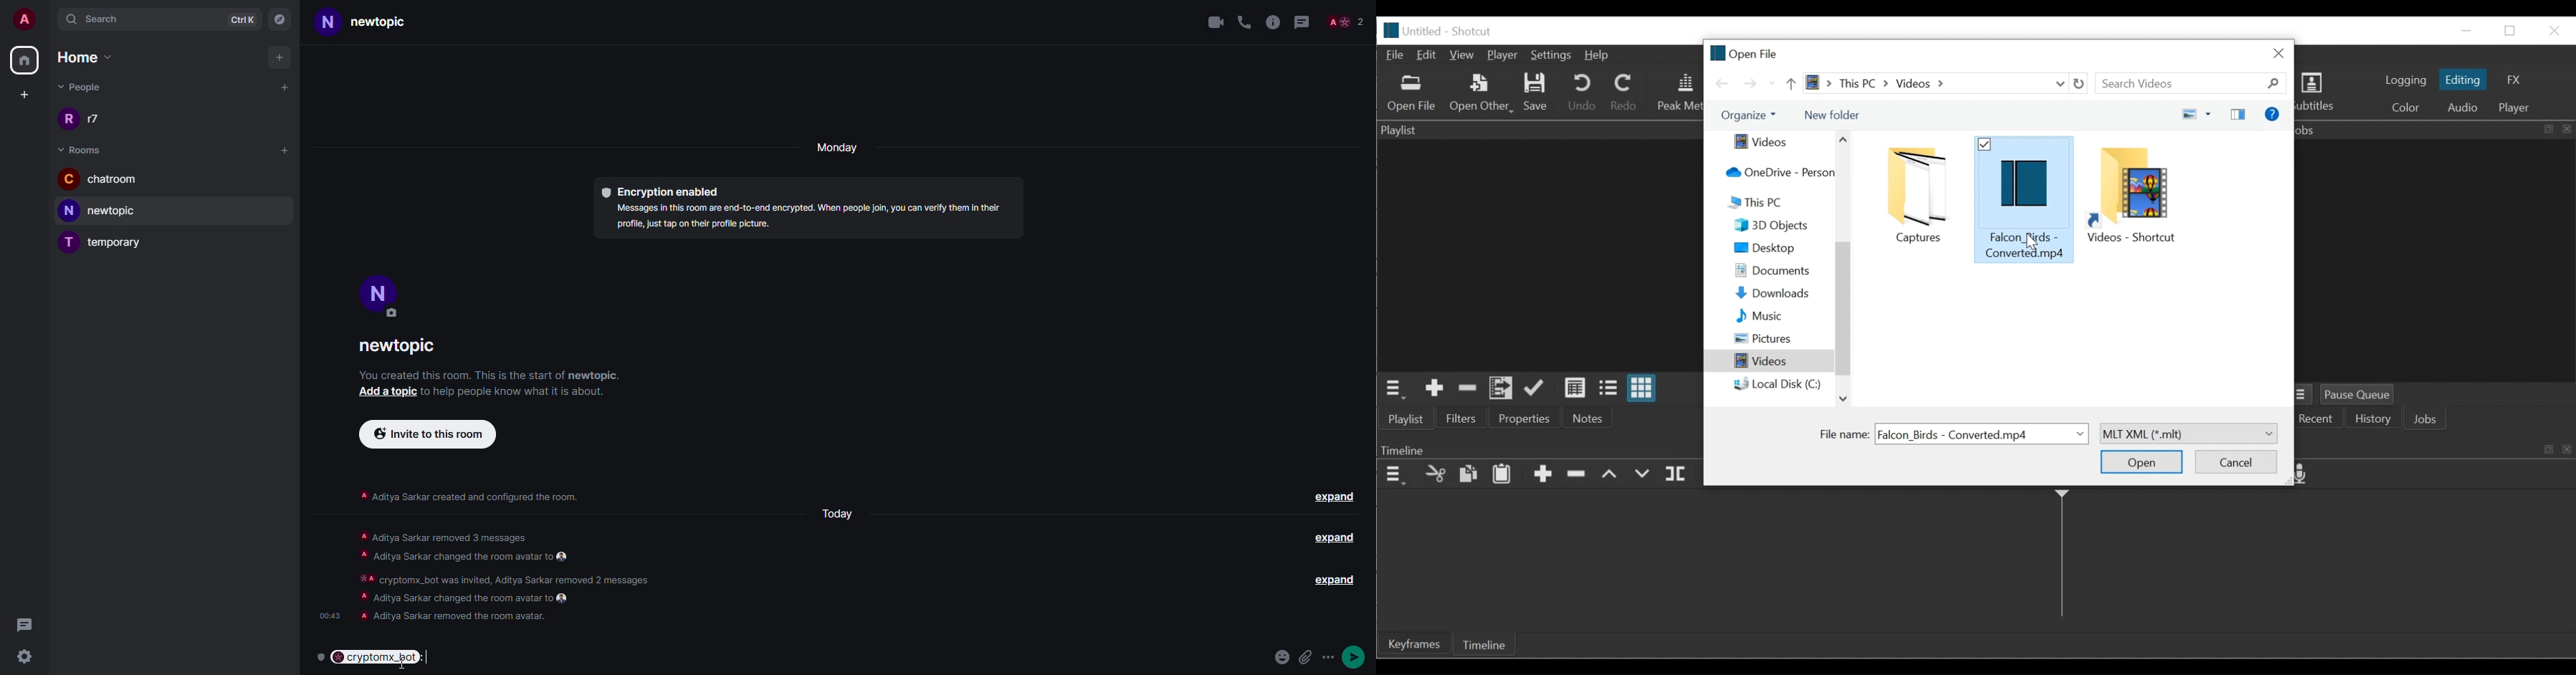 This screenshot has width=2576, height=700. Describe the element at coordinates (2405, 81) in the screenshot. I see `logging` at that location.